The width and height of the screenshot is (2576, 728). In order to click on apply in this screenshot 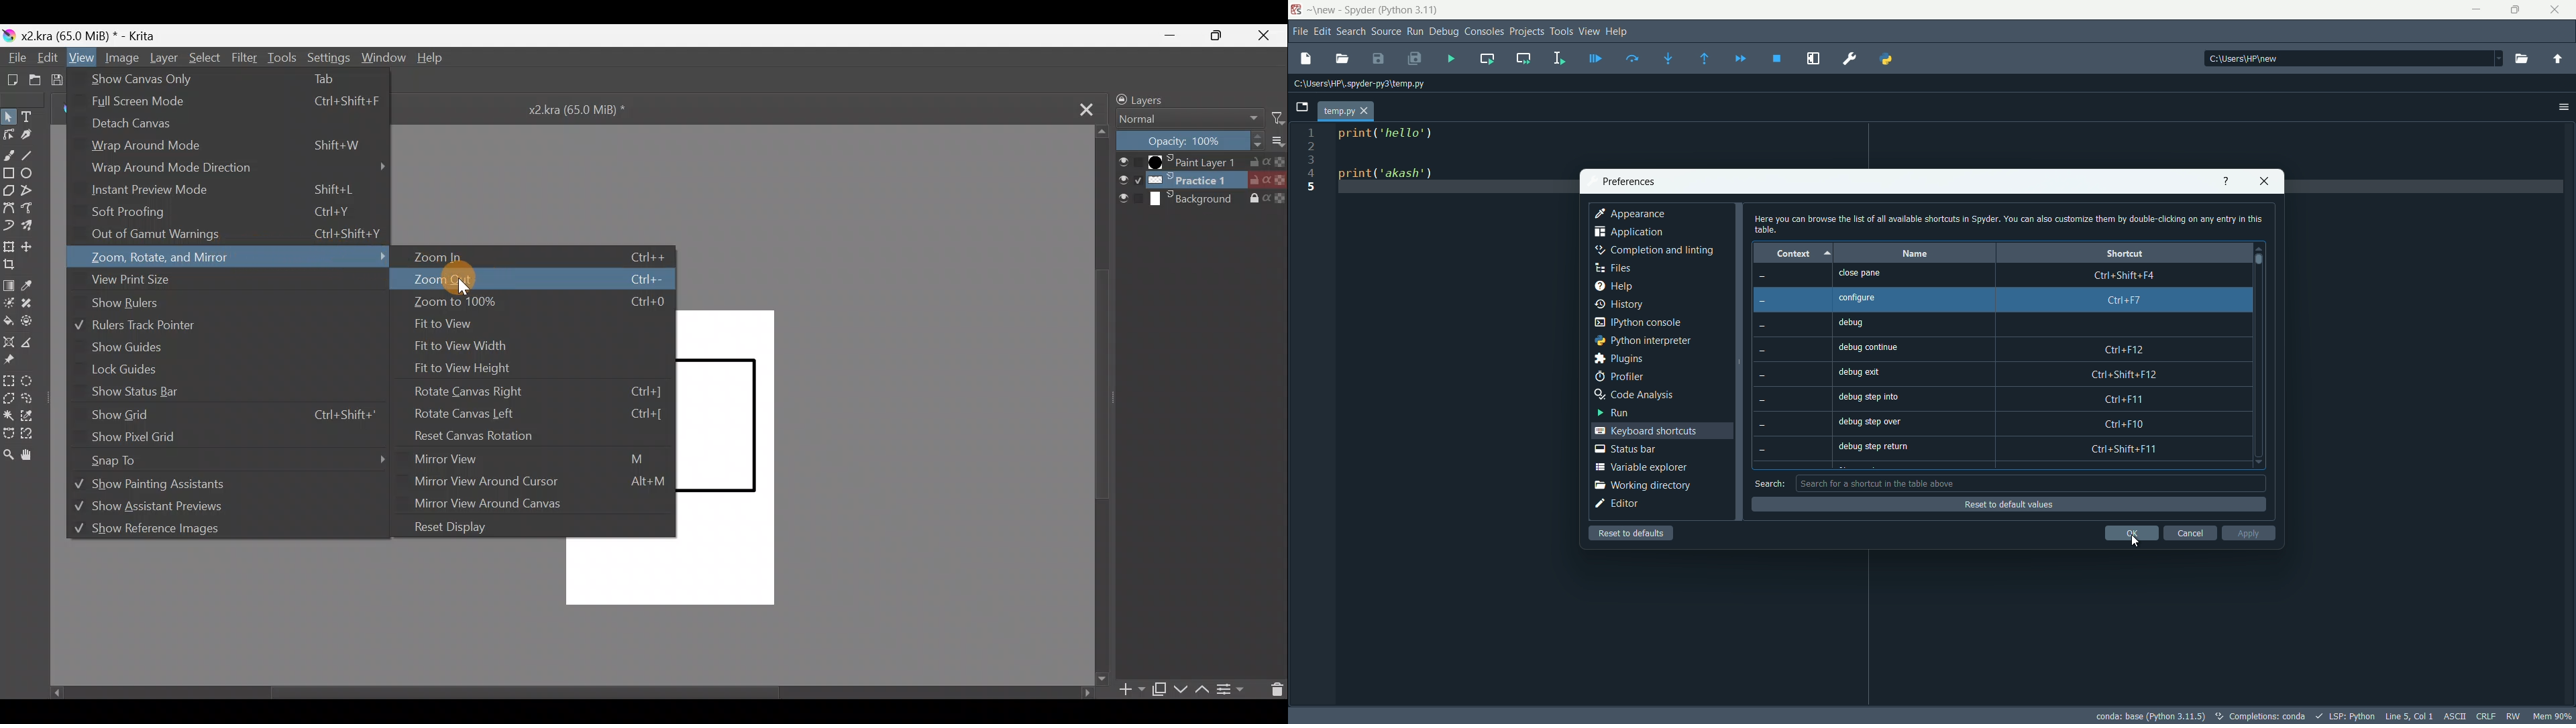, I will do `click(2249, 534)`.